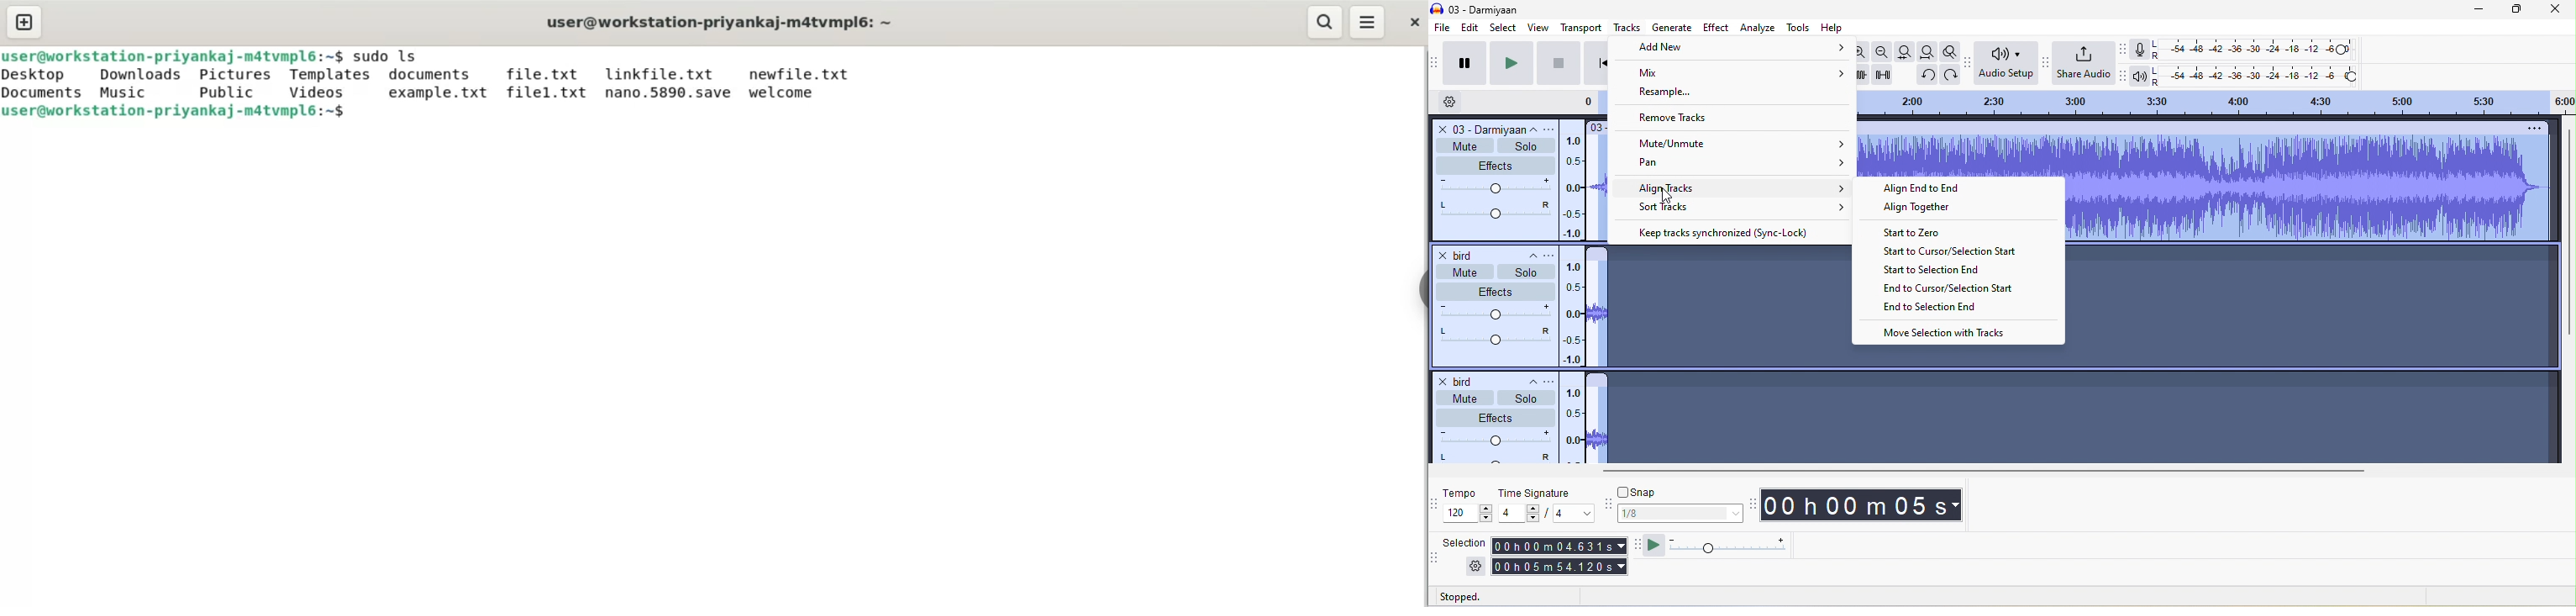  What do you see at coordinates (1885, 52) in the screenshot?
I see `zoom out` at bounding box center [1885, 52].